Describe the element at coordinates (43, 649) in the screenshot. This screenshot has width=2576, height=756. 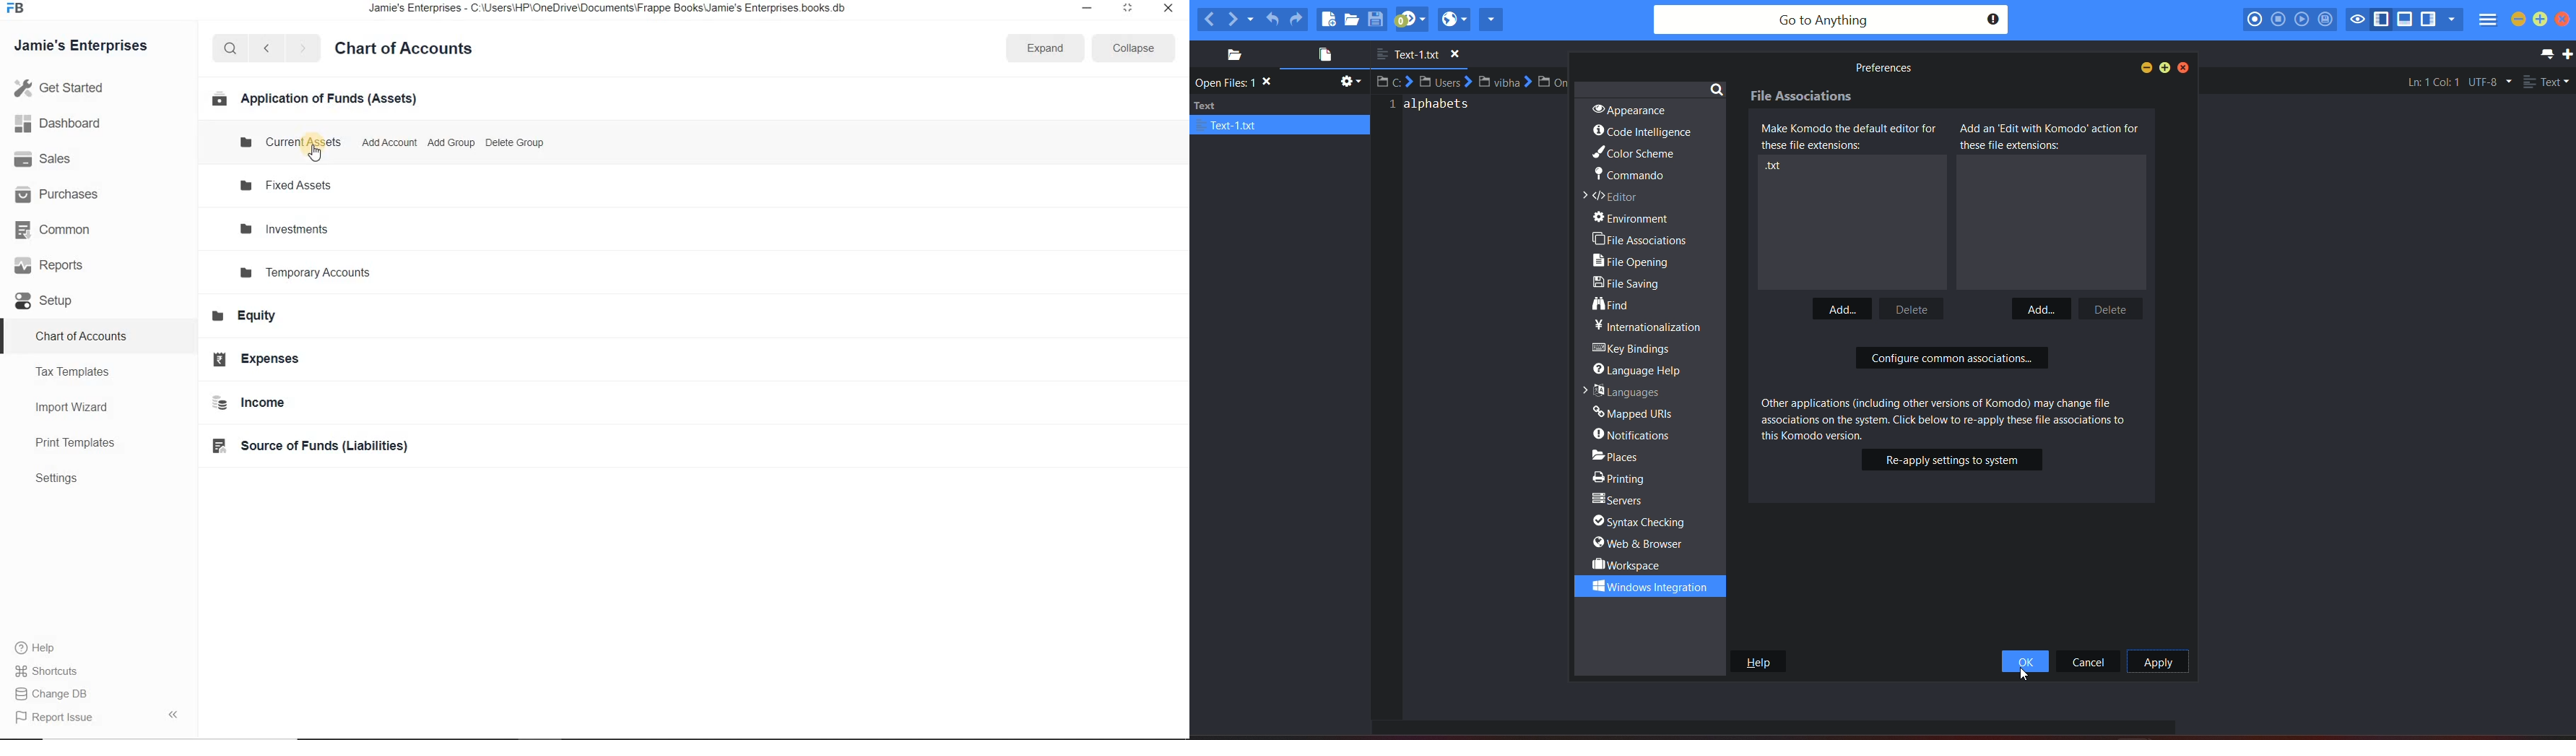
I see `Help` at that location.